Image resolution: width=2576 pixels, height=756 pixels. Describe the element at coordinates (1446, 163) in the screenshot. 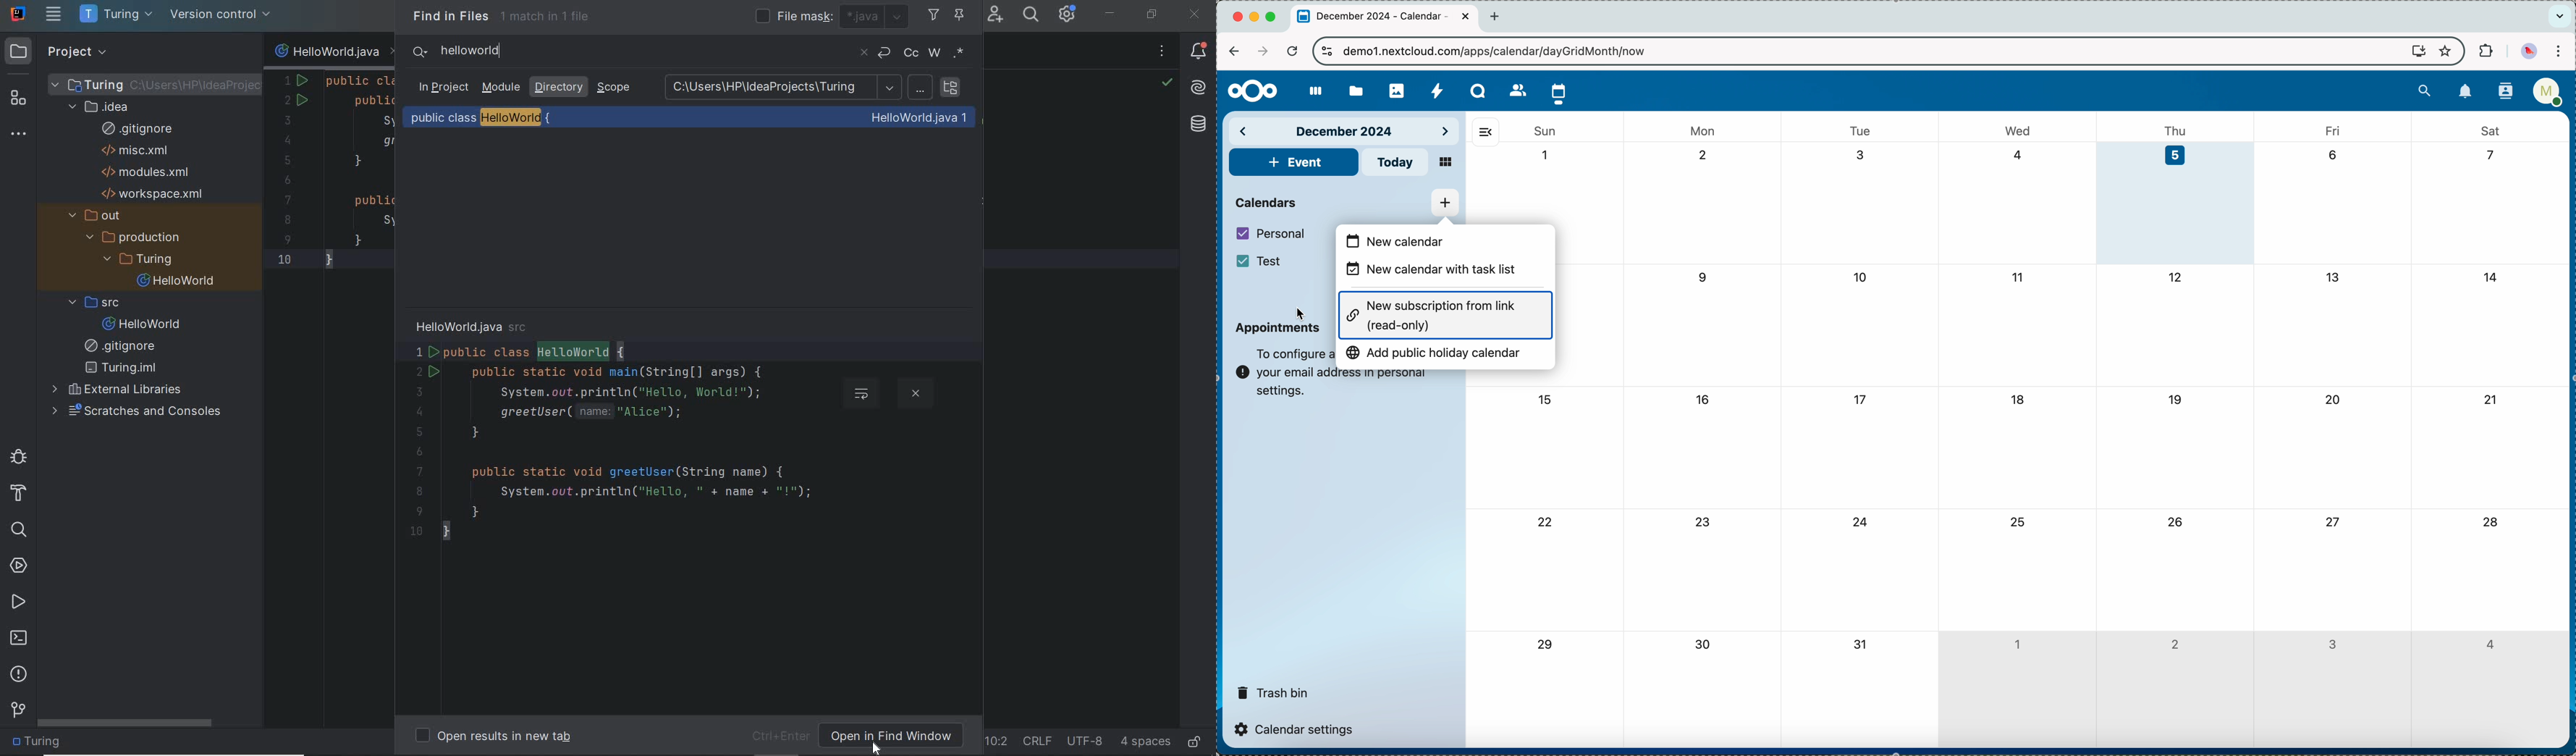

I see `mosaic view` at that location.